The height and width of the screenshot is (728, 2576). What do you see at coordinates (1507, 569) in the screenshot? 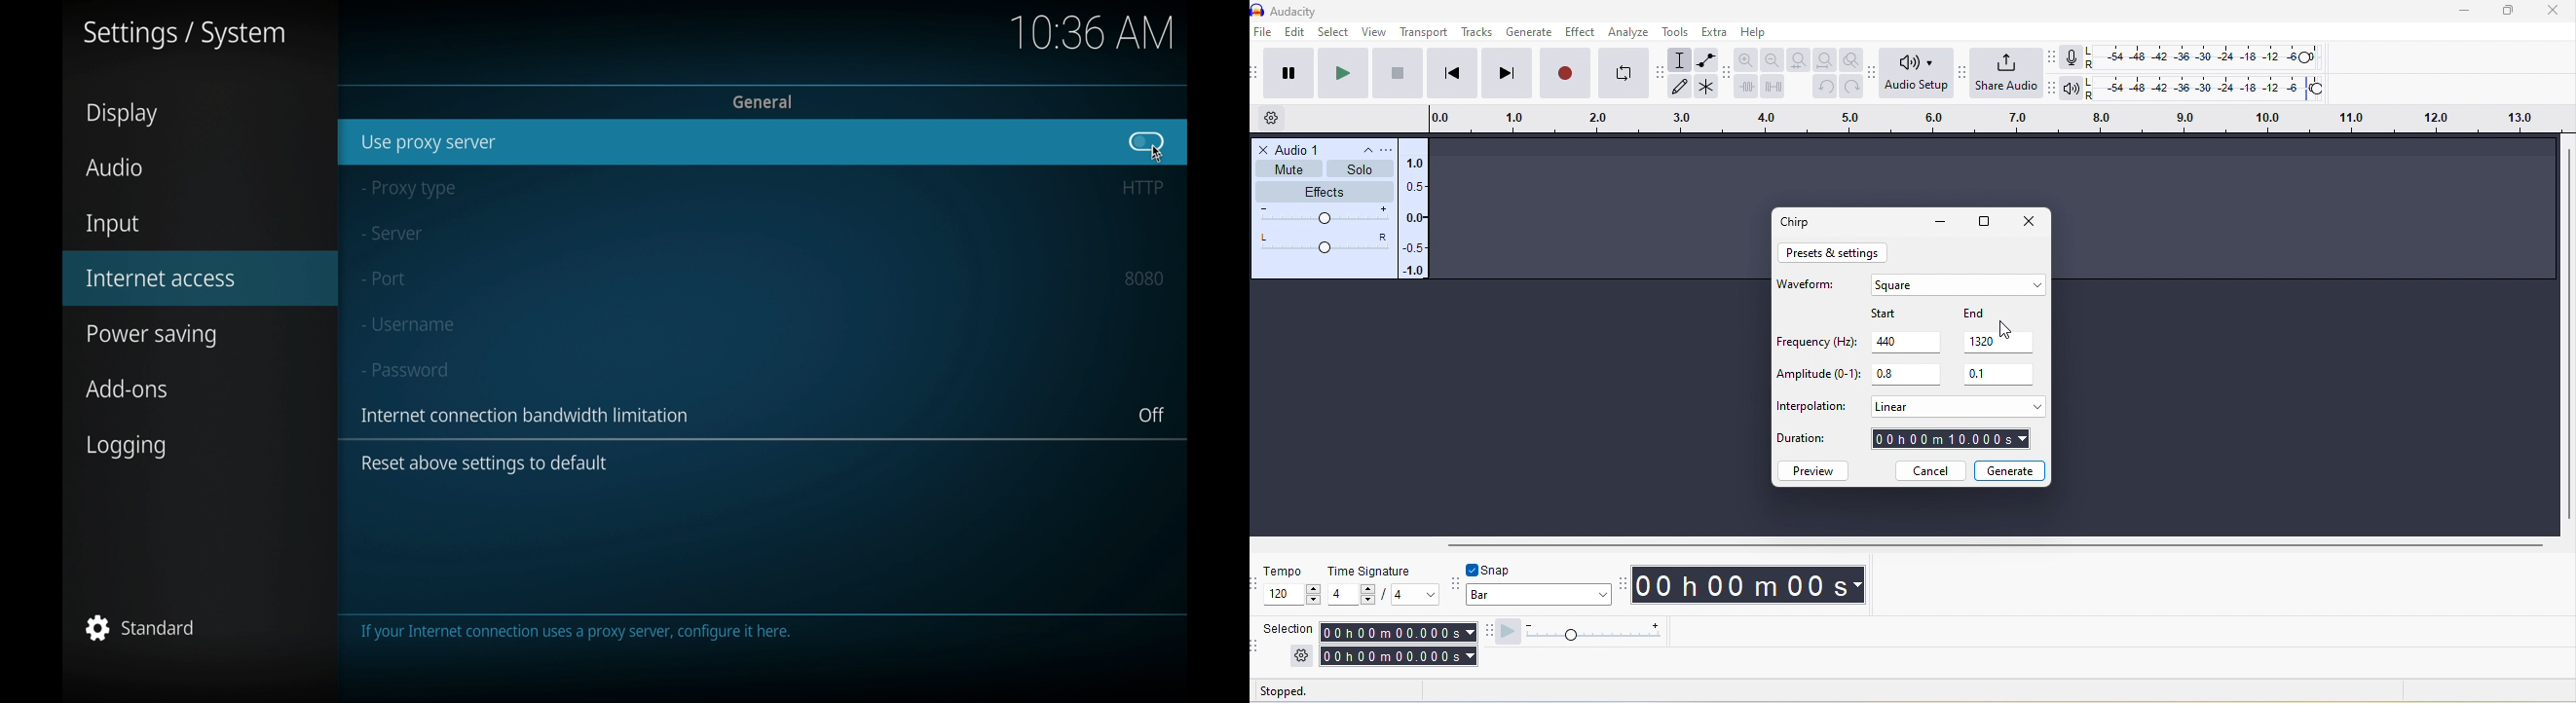
I see `snap` at bounding box center [1507, 569].